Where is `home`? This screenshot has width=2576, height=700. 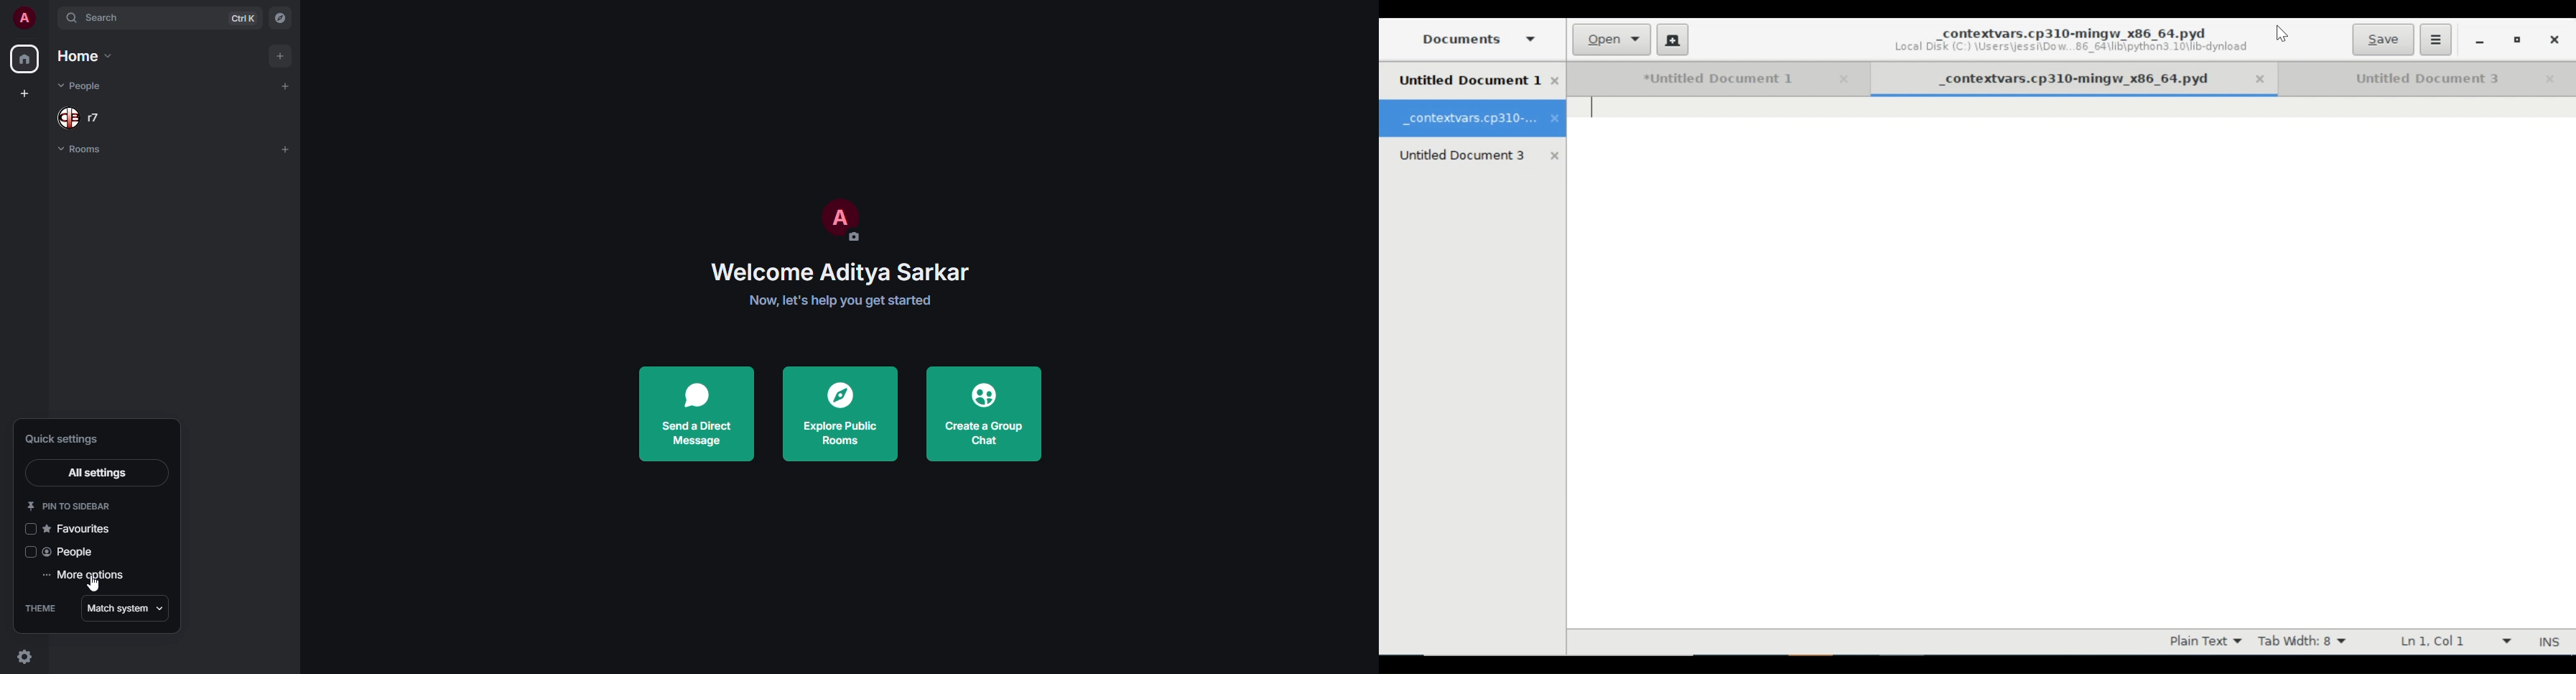
home is located at coordinates (26, 59).